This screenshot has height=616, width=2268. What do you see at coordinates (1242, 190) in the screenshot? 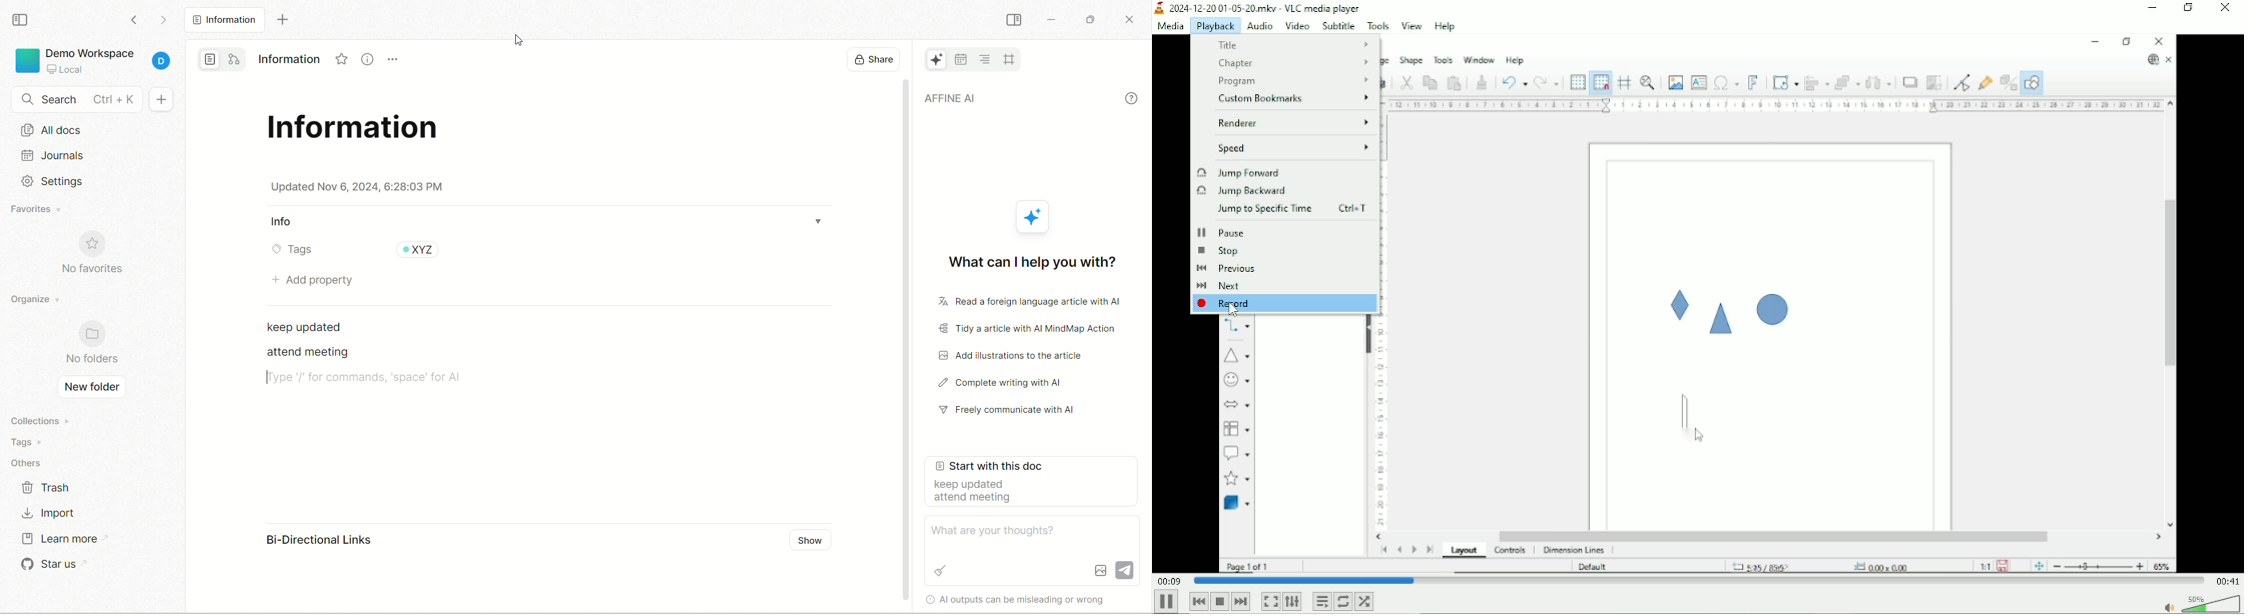
I see `Jump backward` at bounding box center [1242, 190].